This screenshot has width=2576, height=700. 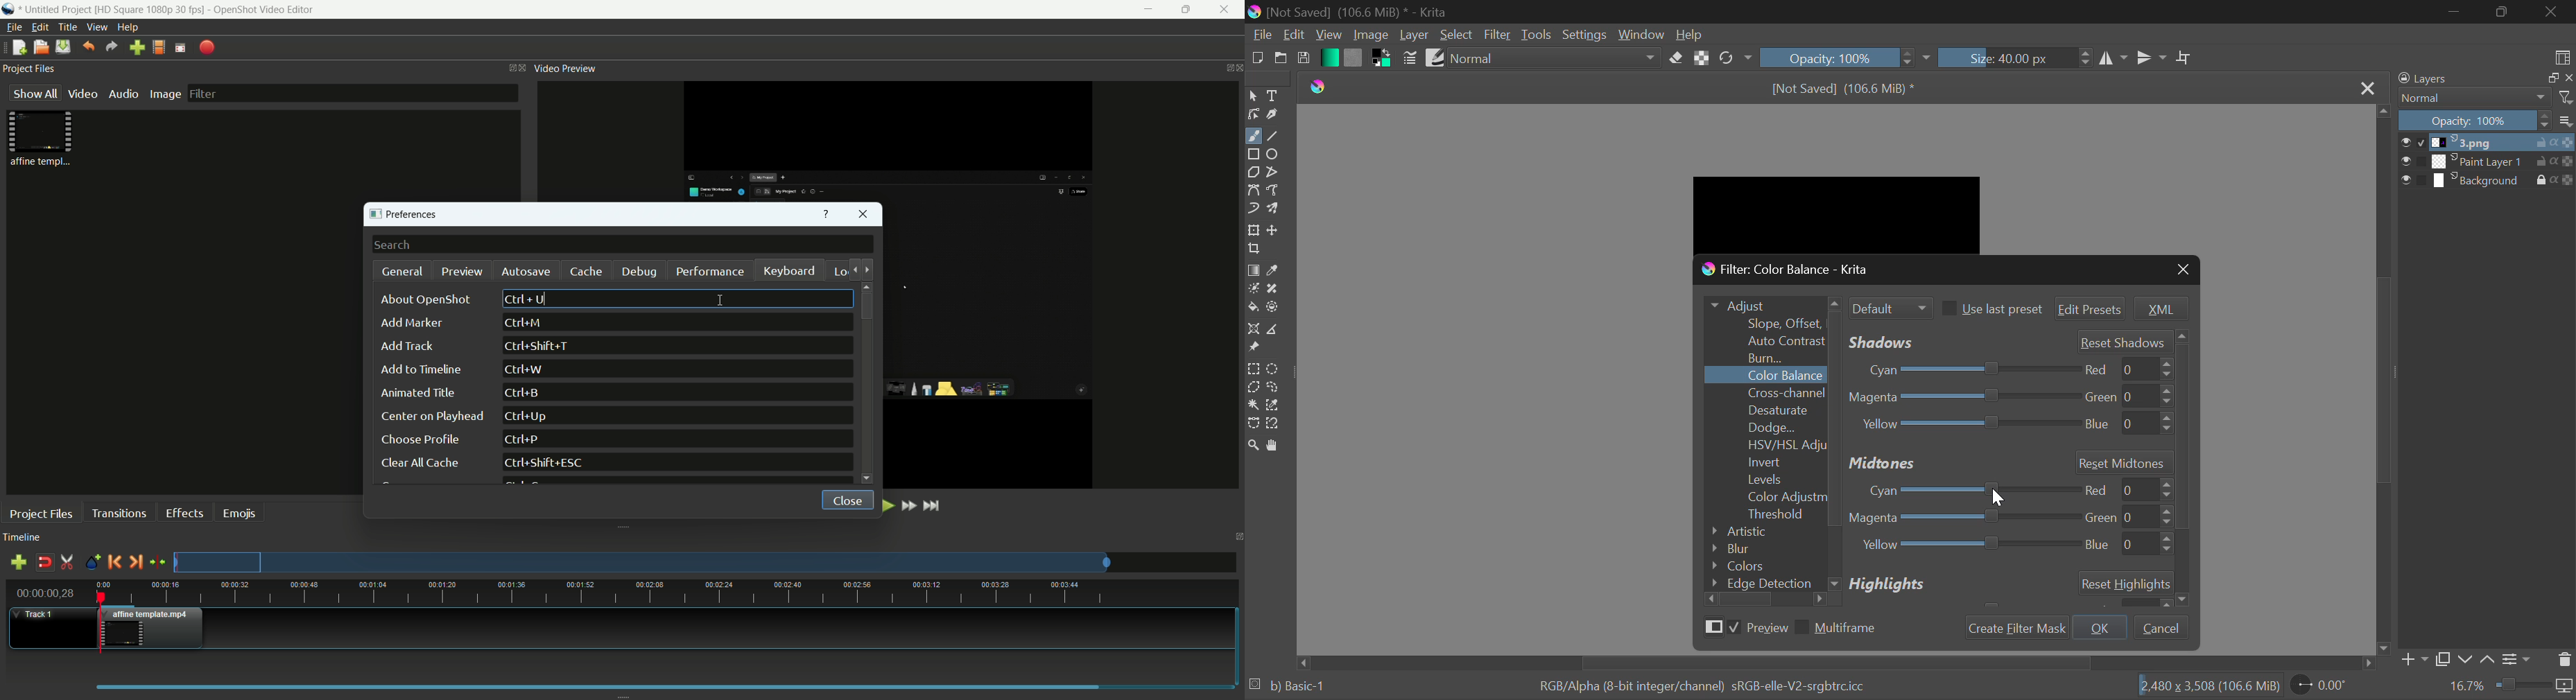 I want to click on app icon, so click(x=10, y=10).